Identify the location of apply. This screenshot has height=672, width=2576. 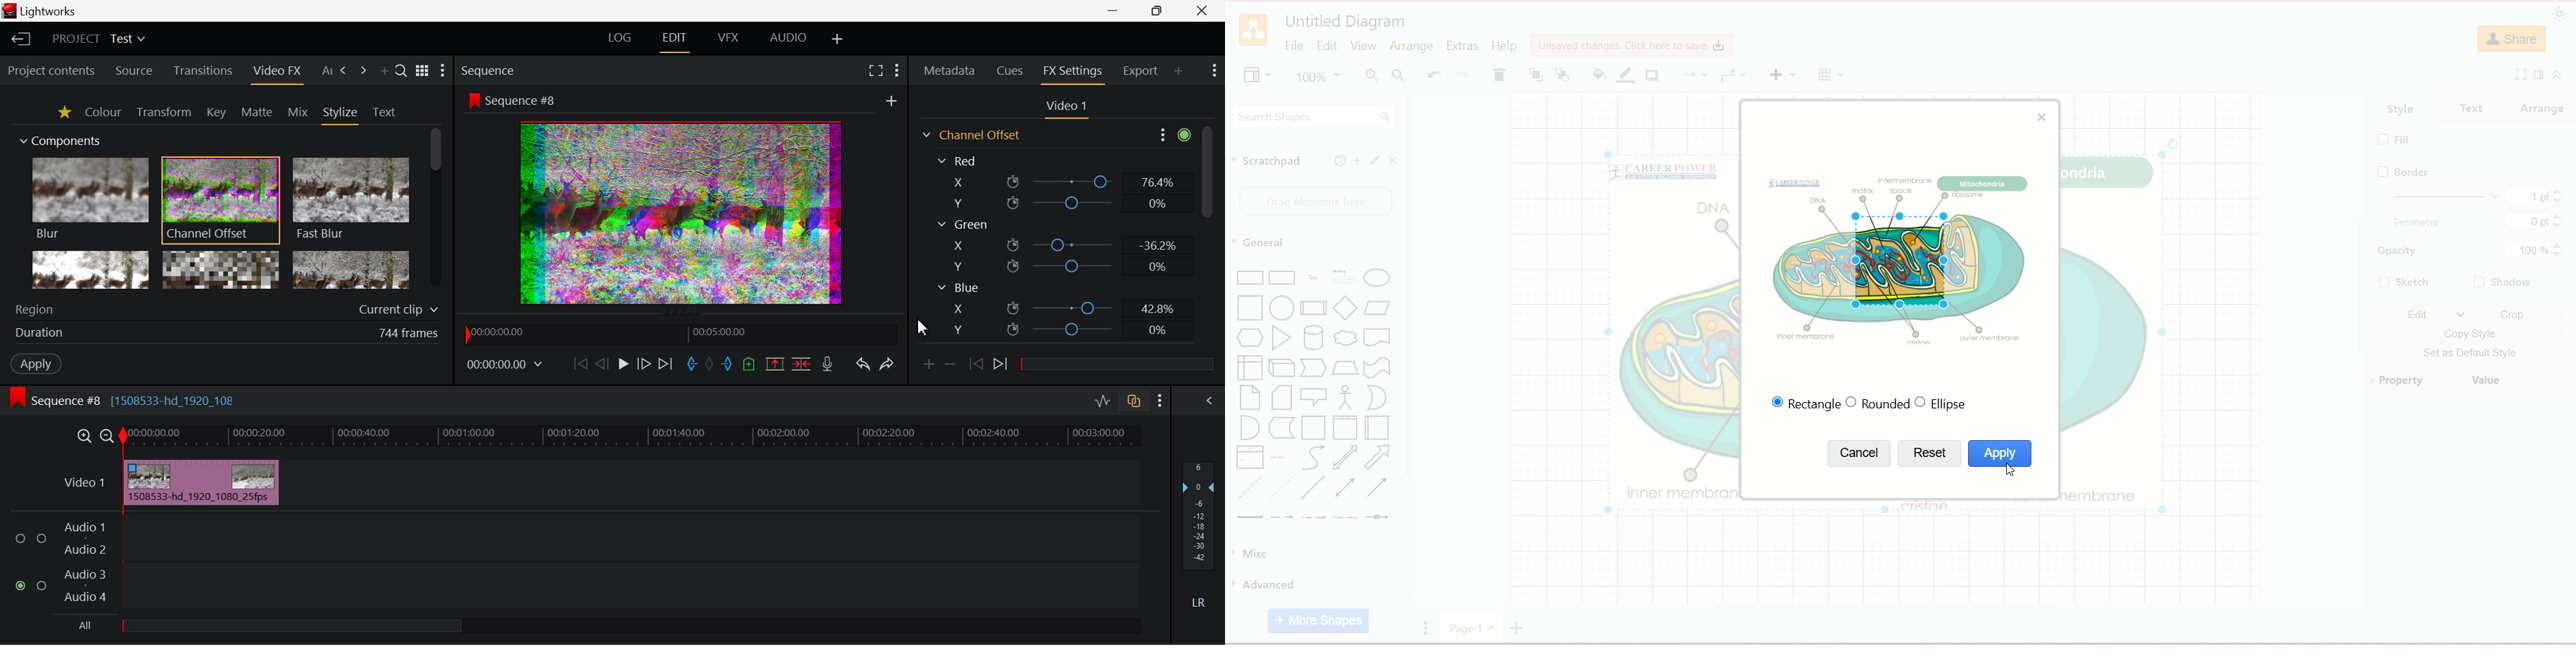
(1999, 454).